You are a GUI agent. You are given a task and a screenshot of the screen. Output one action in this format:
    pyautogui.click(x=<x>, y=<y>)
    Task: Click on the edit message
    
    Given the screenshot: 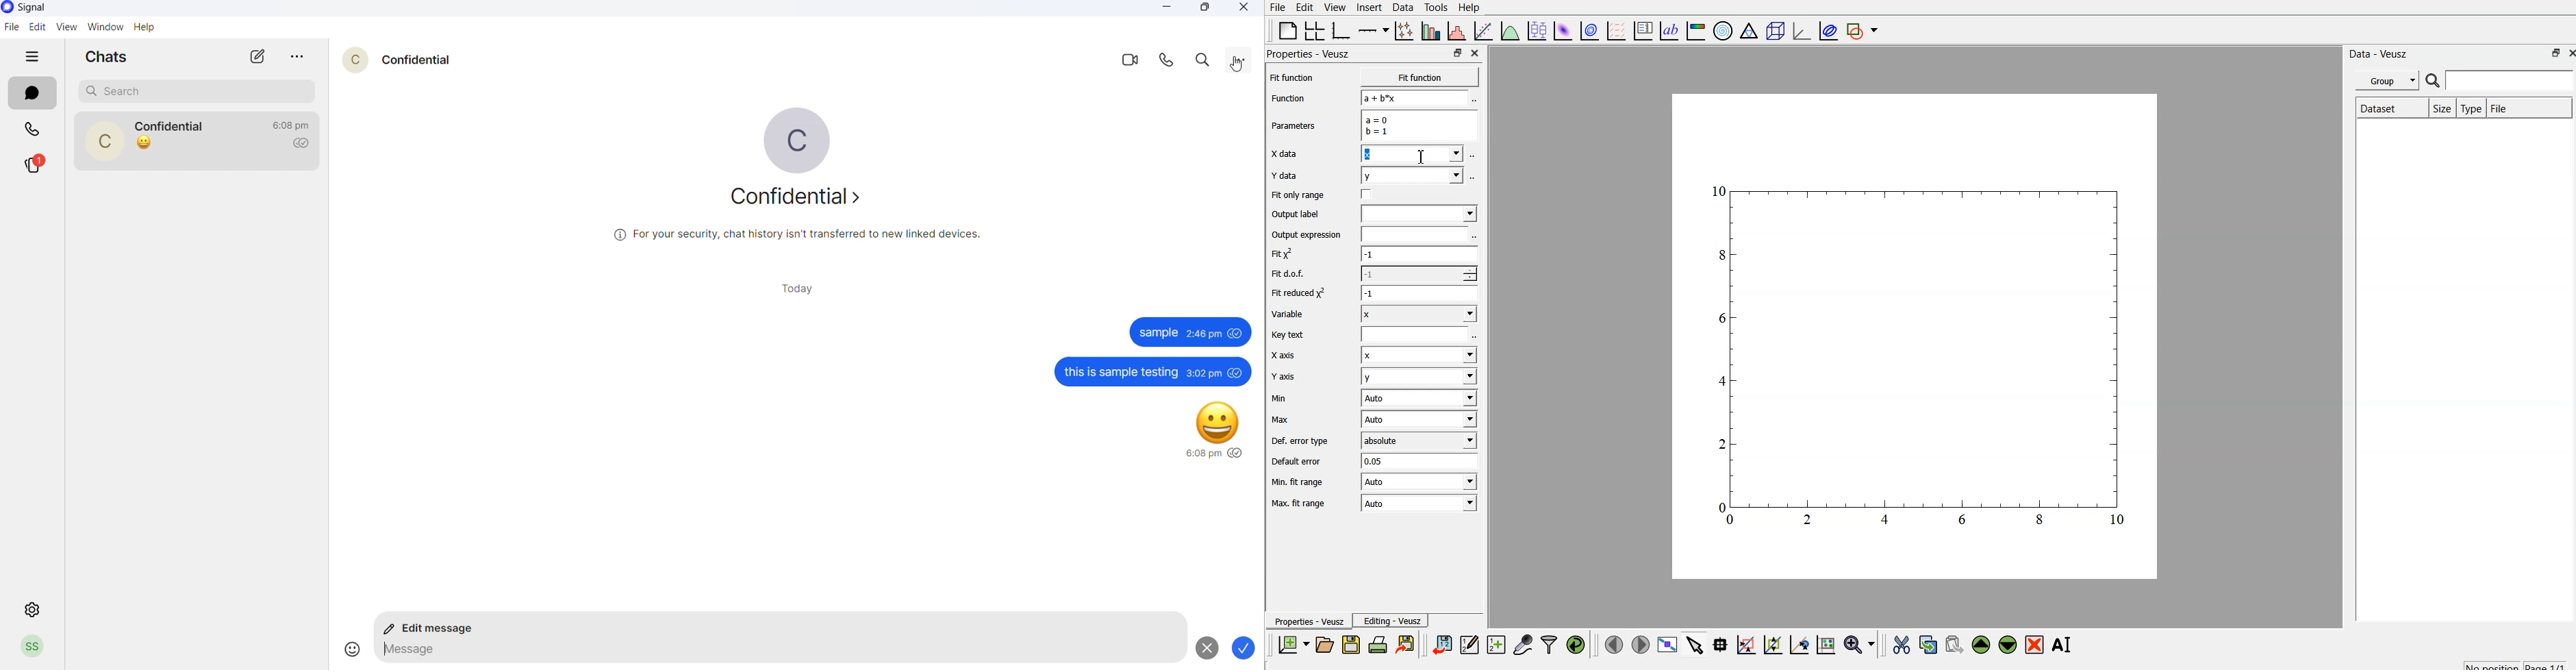 What is the action you would take?
    pyautogui.click(x=434, y=630)
    